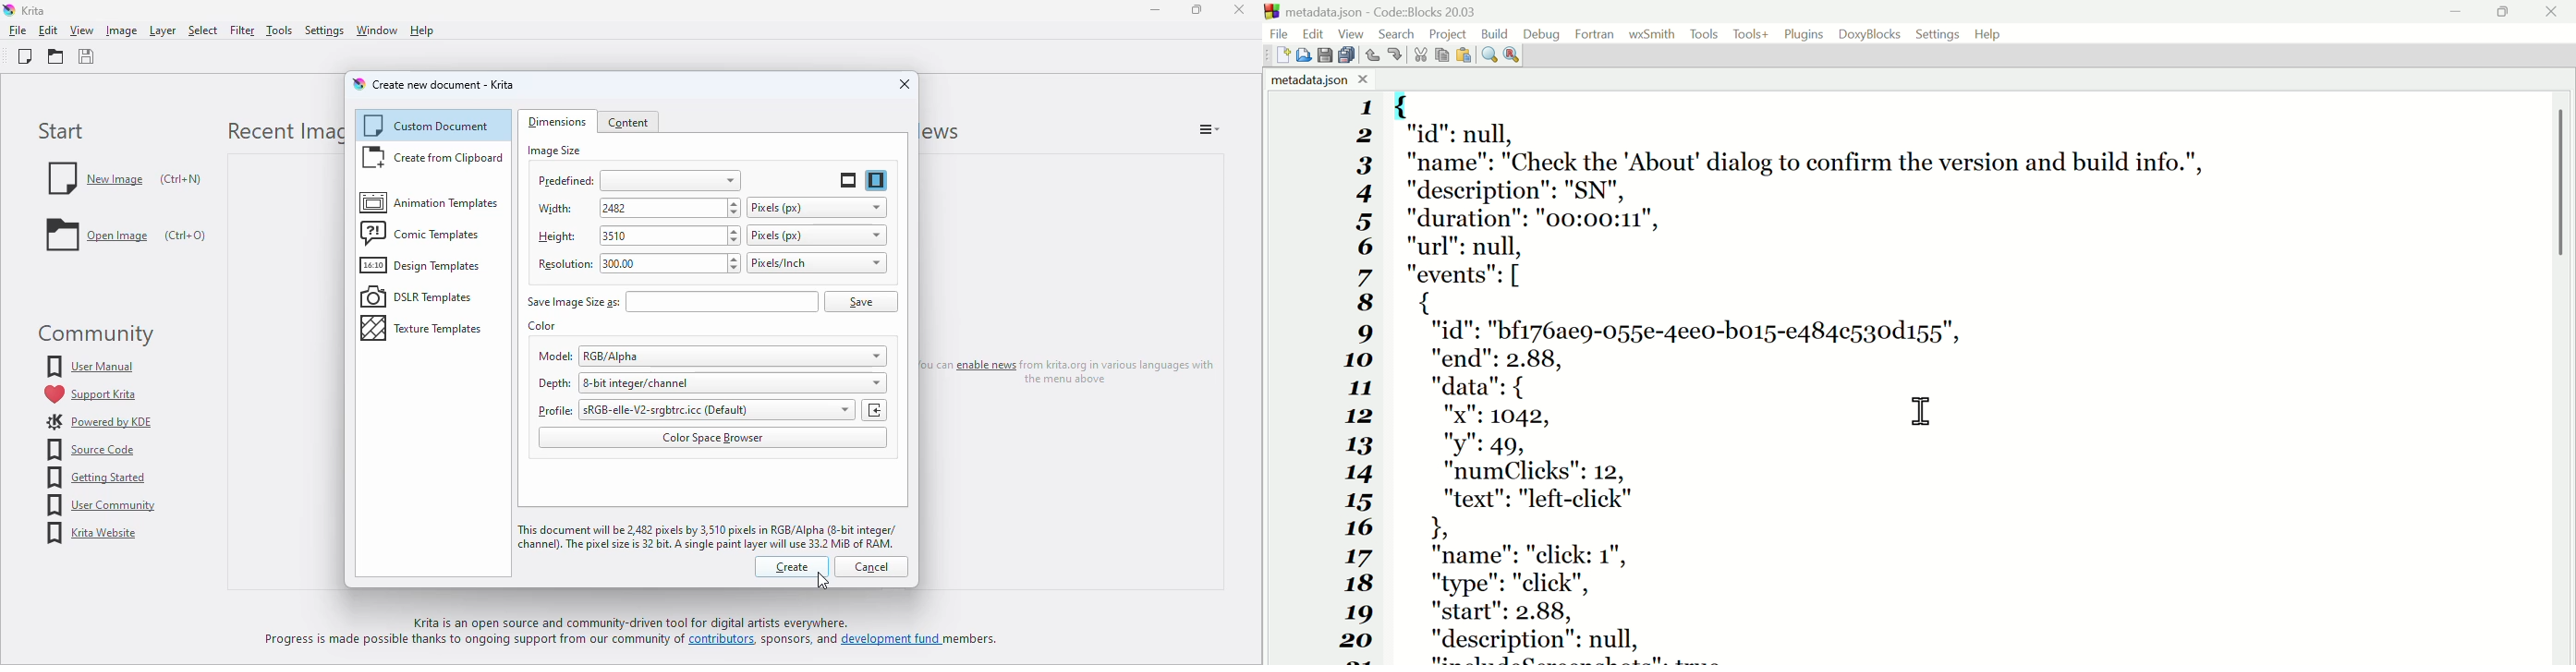 The height and width of the screenshot is (672, 2576). What do you see at coordinates (877, 180) in the screenshot?
I see `portrait` at bounding box center [877, 180].